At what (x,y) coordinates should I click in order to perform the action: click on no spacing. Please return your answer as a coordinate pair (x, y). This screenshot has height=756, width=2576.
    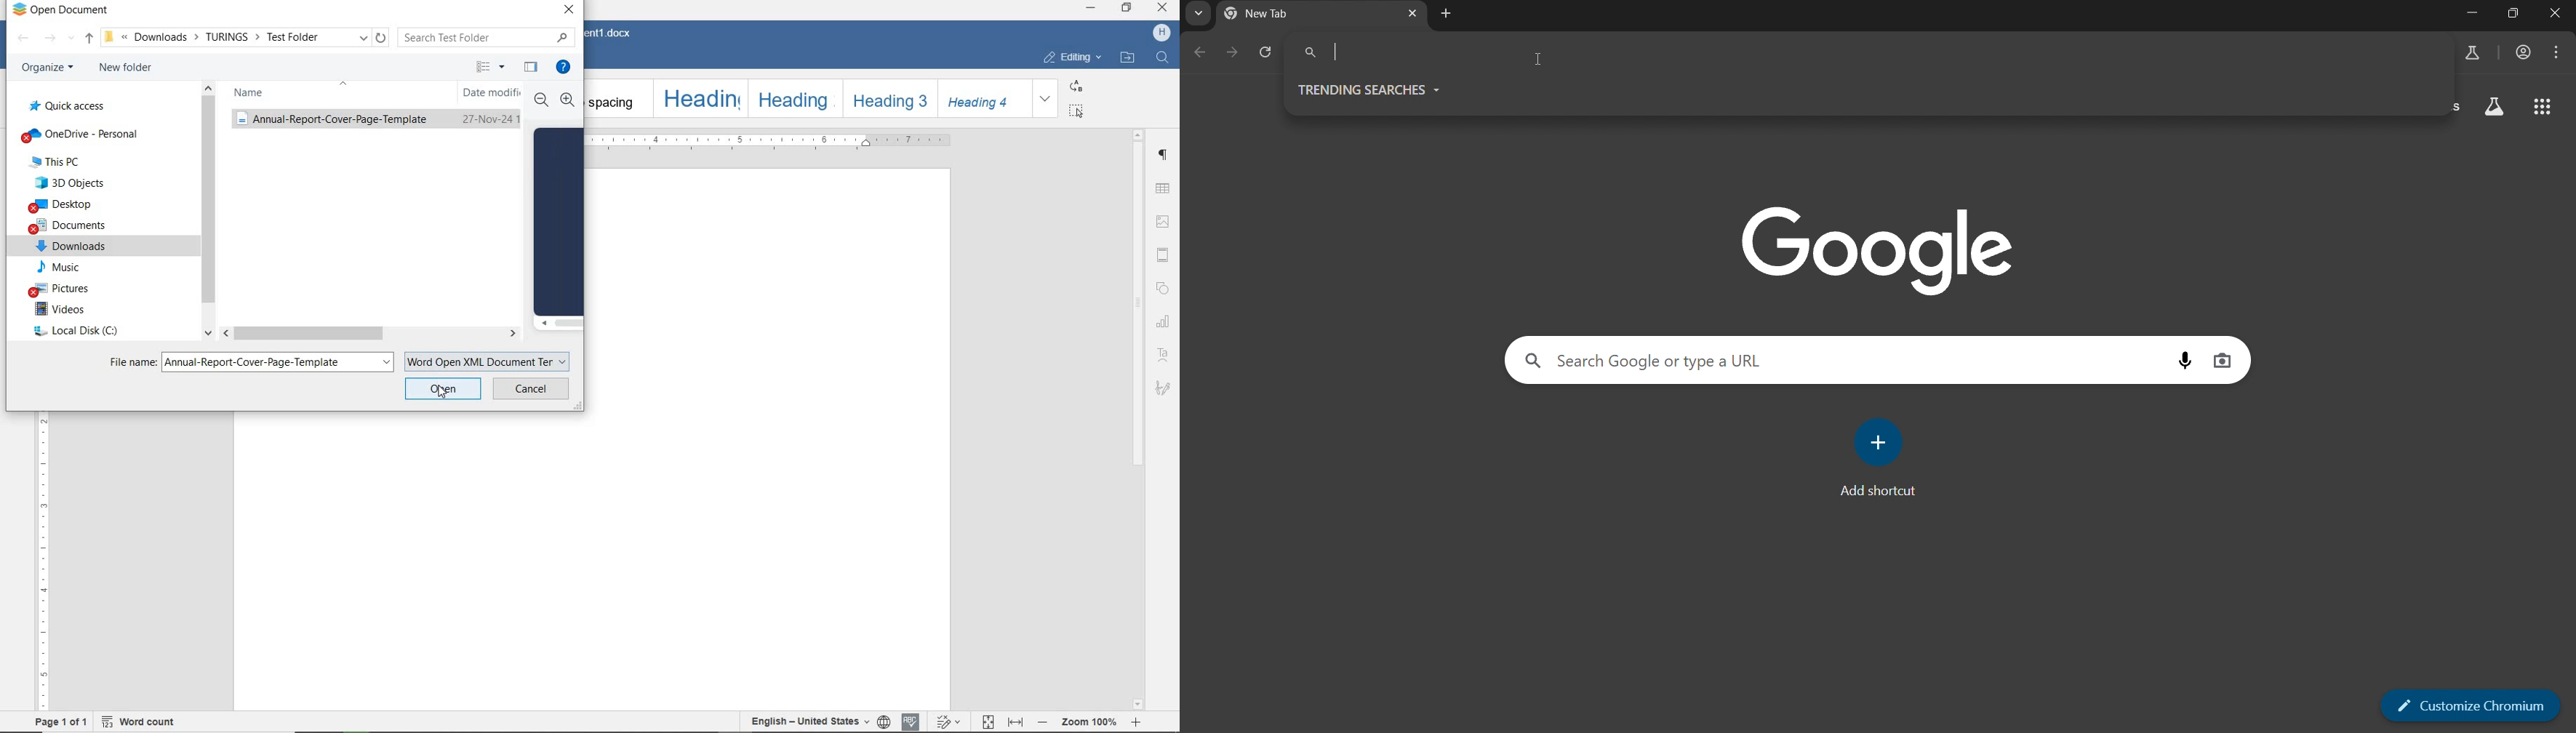
    Looking at the image, I should click on (616, 98).